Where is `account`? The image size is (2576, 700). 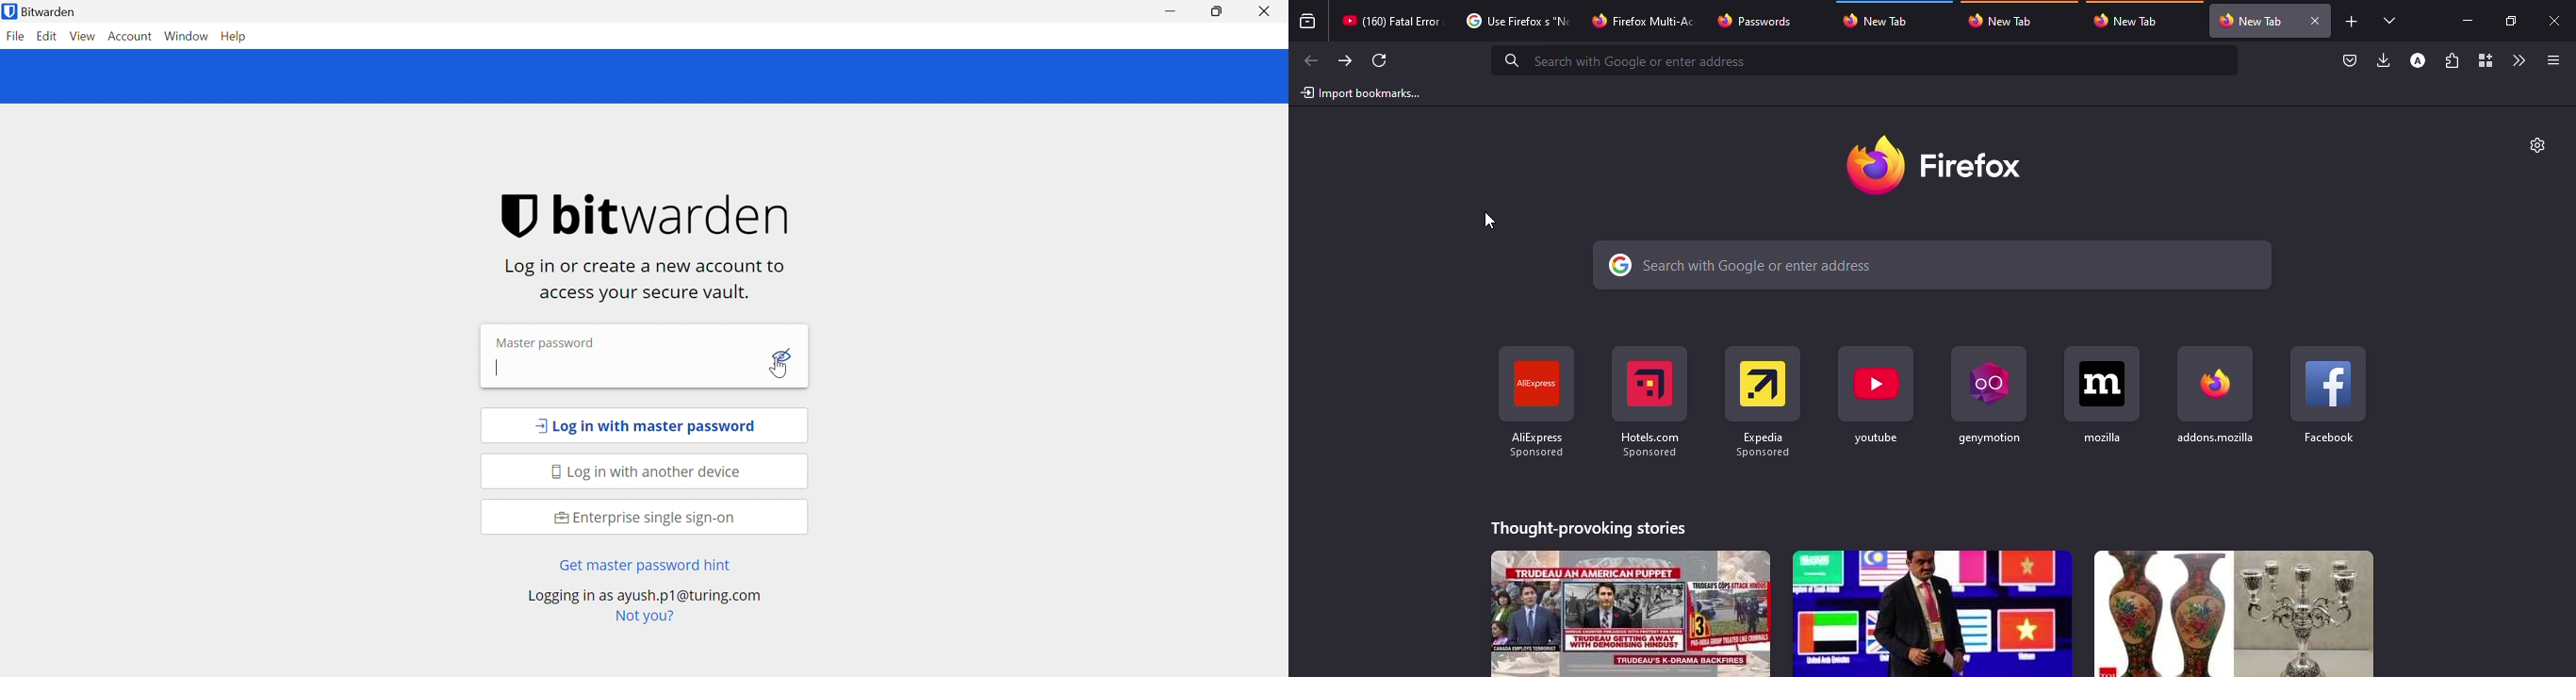
account is located at coordinates (2418, 60).